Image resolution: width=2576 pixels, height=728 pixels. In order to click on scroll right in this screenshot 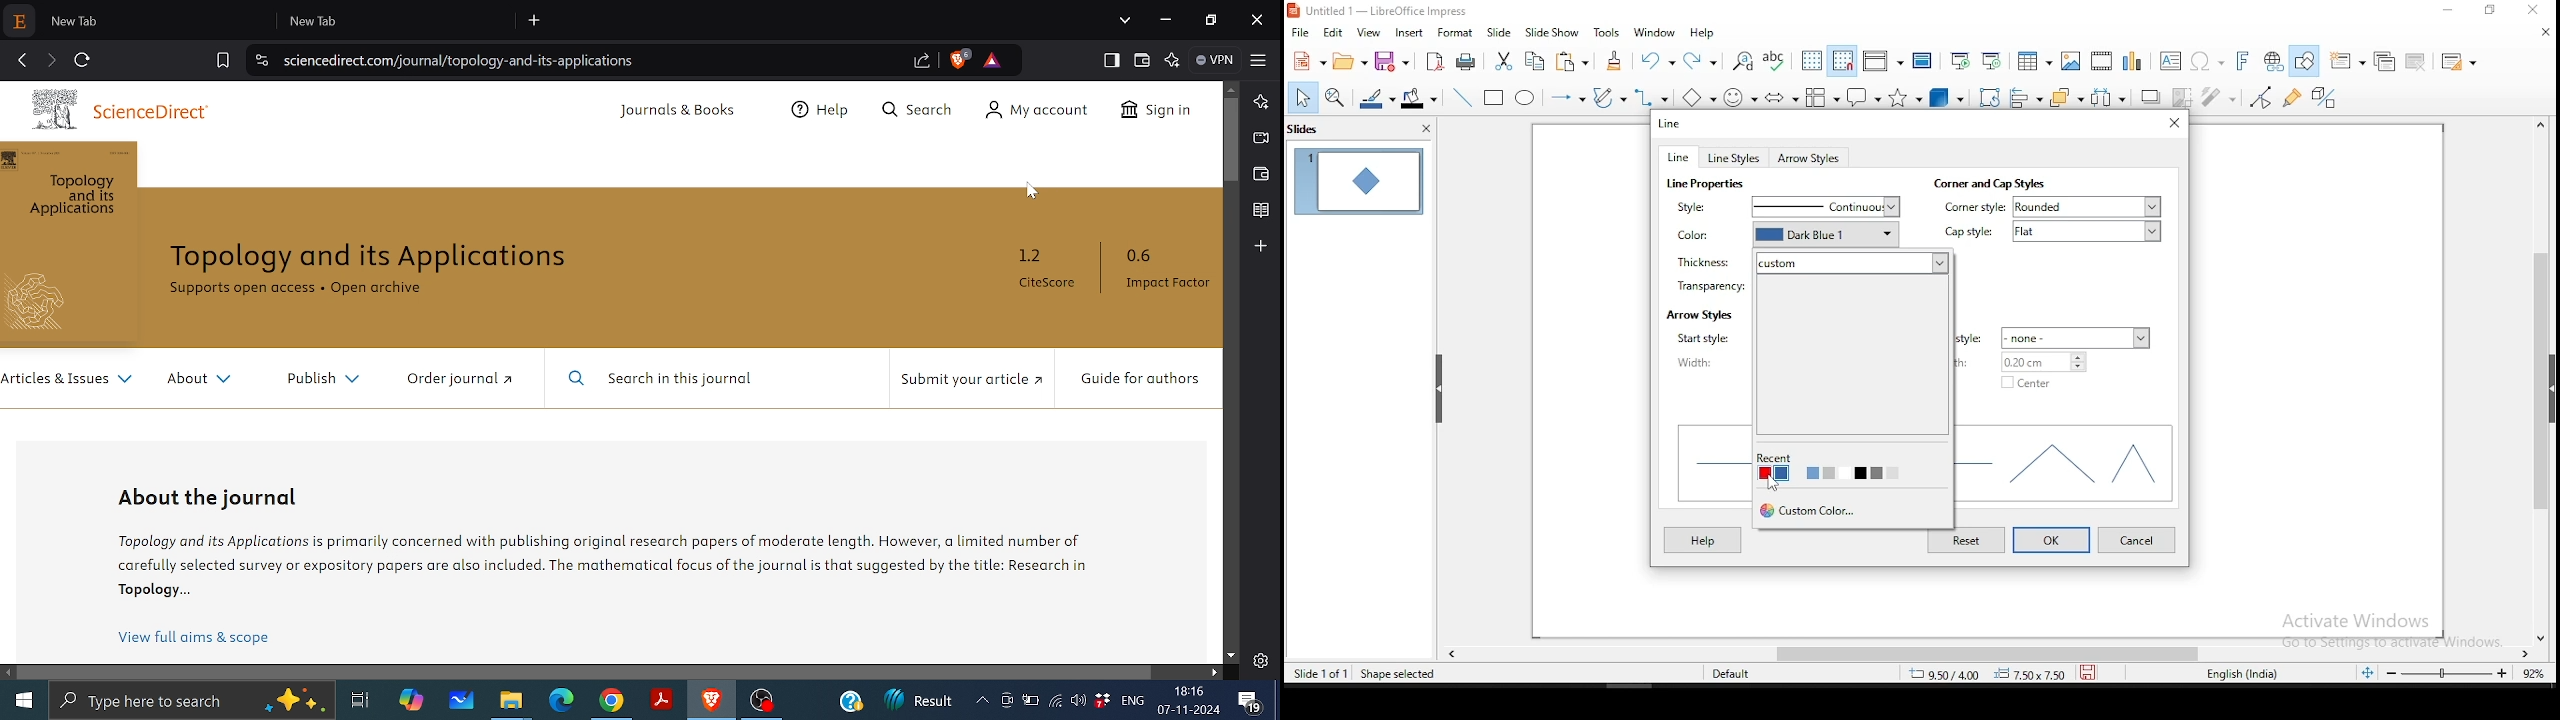, I will do `click(2529, 651)`.